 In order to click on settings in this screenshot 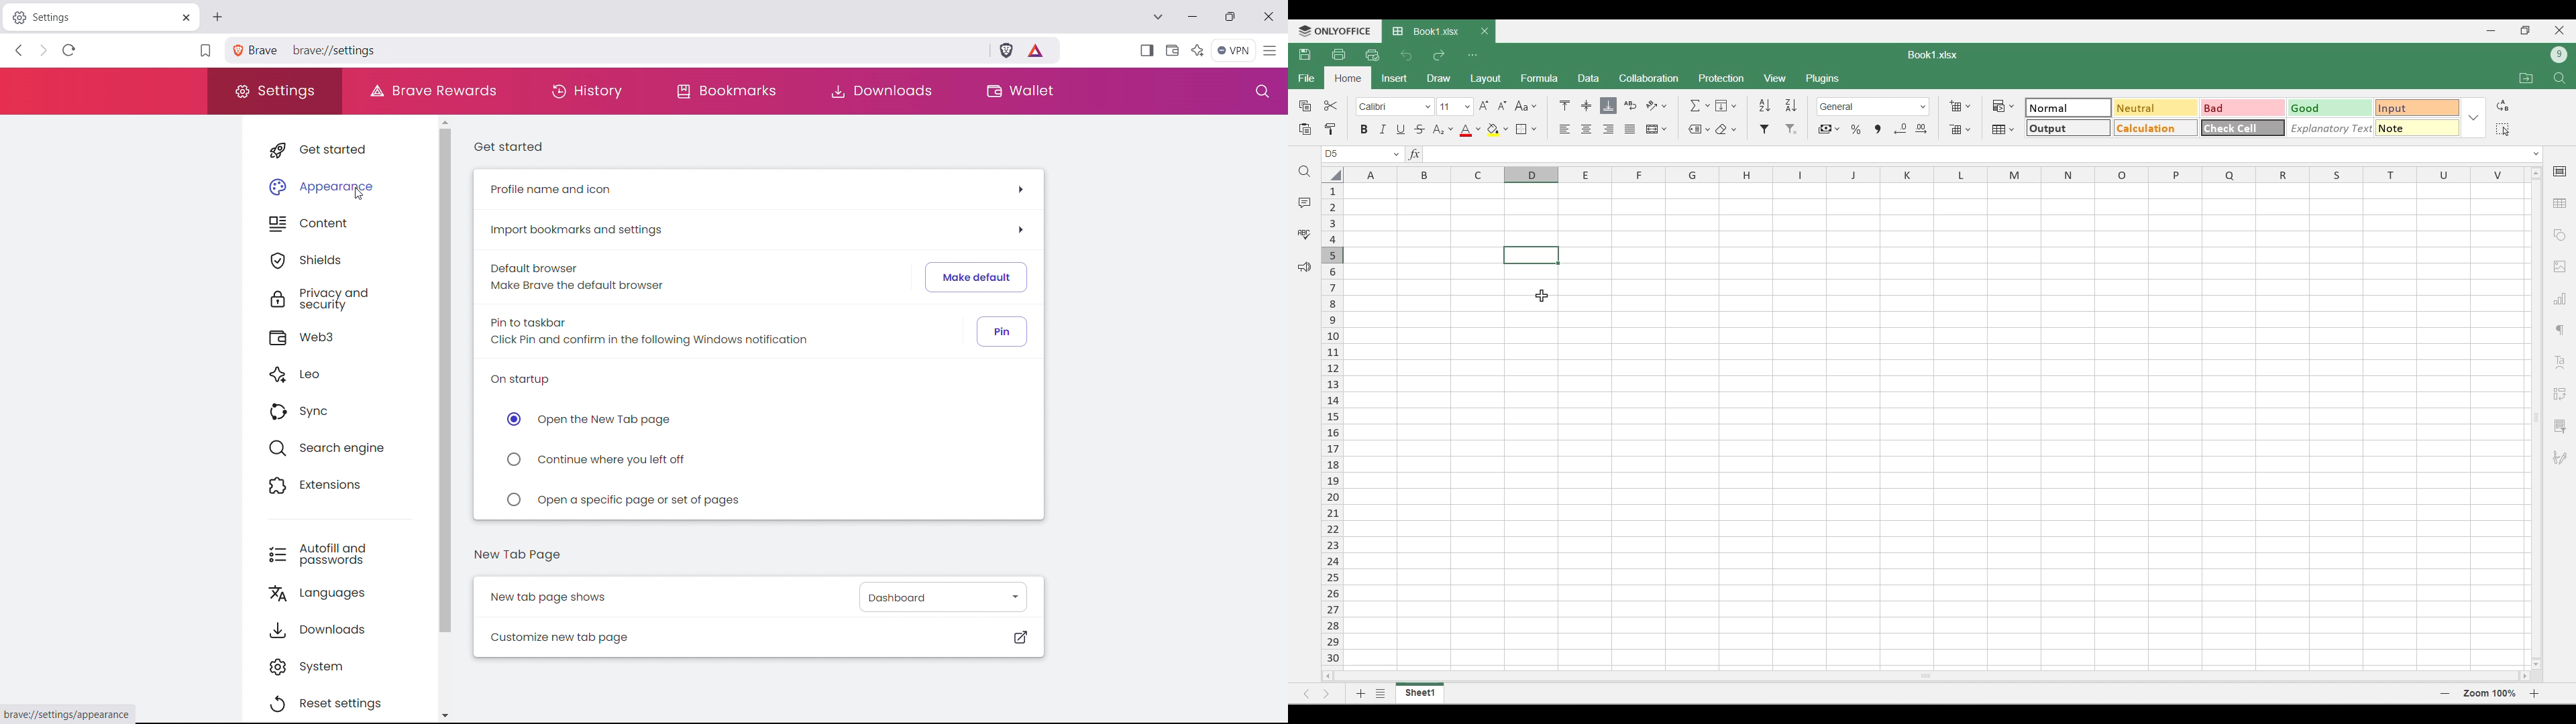, I will do `click(275, 91)`.